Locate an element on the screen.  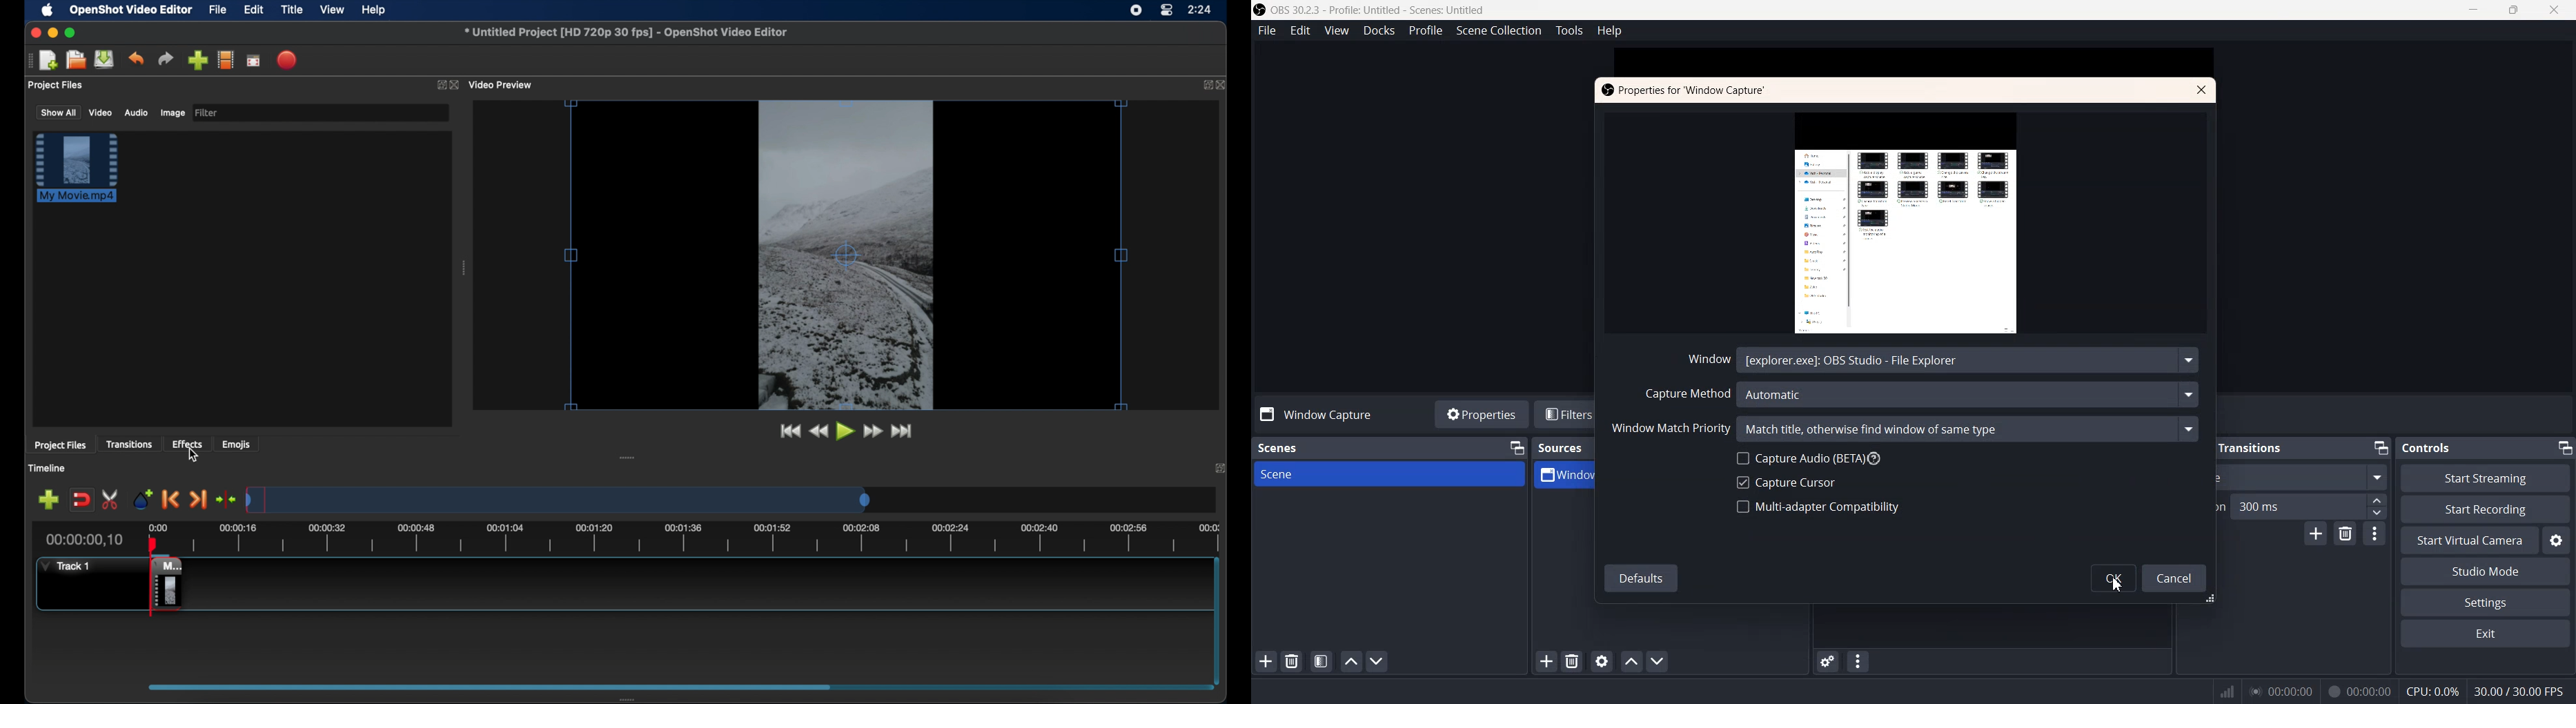
add marker is located at coordinates (142, 498).